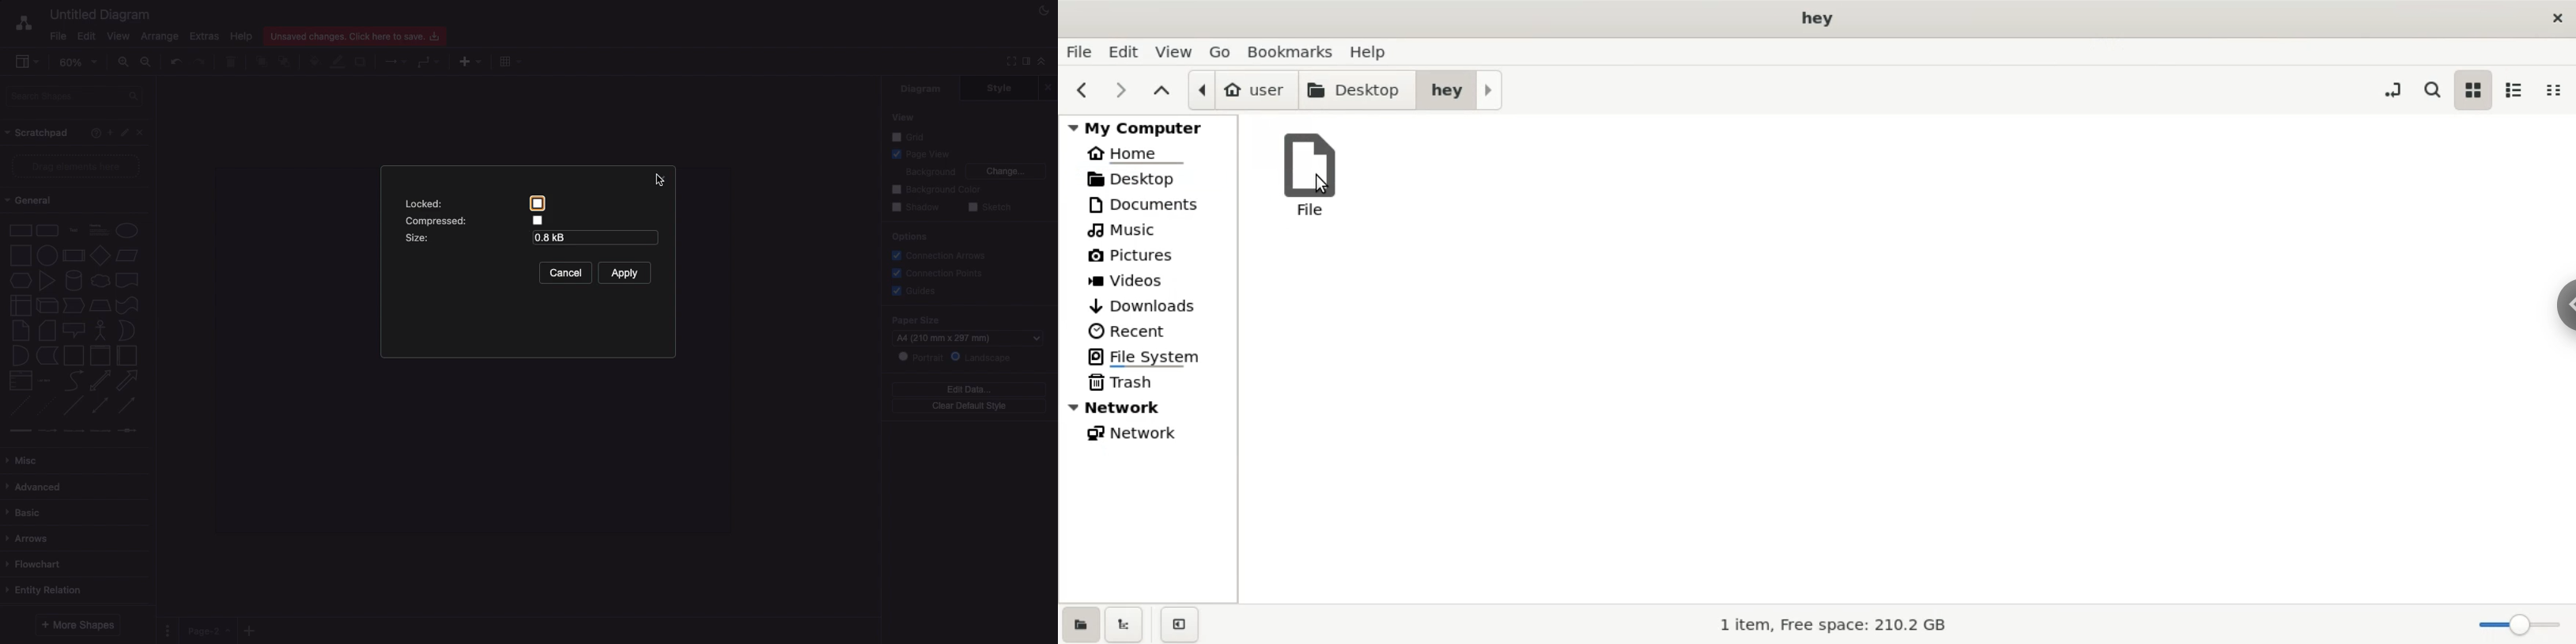  Describe the element at coordinates (512, 61) in the screenshot. I see `Table` at that location.